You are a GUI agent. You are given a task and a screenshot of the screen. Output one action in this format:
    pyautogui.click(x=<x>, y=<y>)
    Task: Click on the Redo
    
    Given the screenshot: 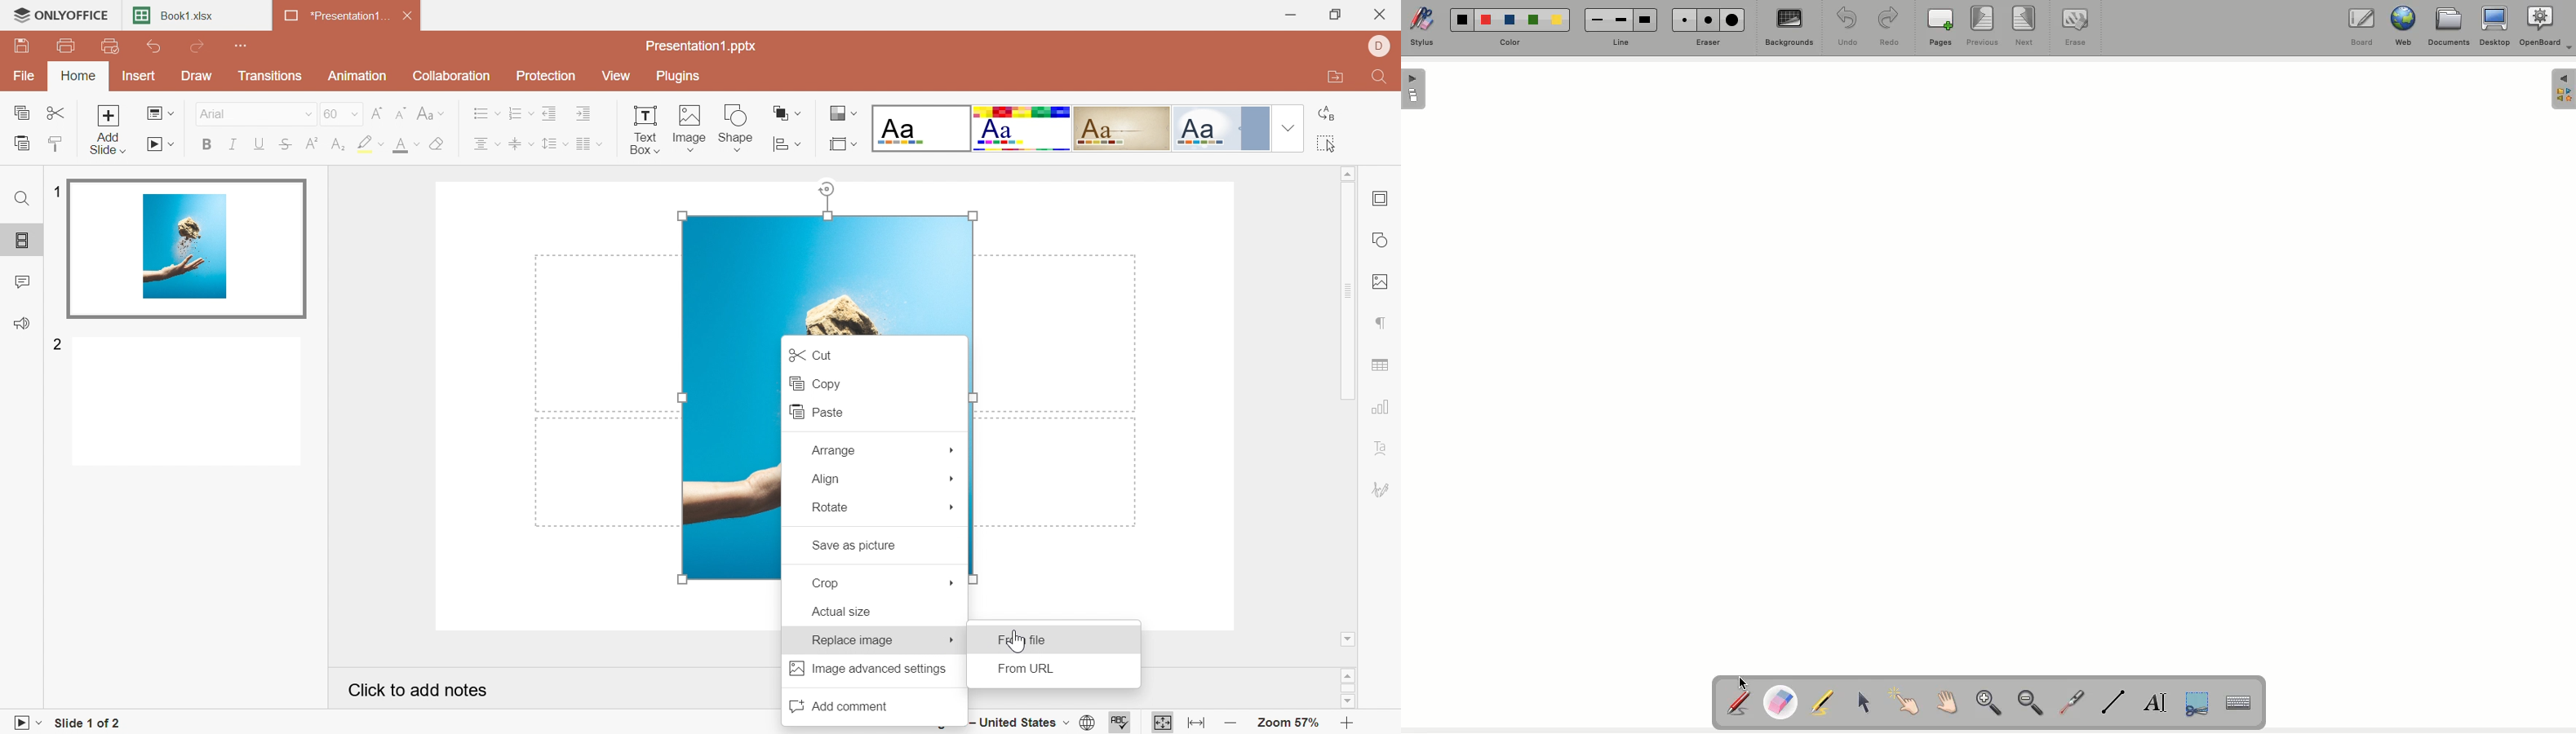 What is the action you would take?
    pyautogui.click(x=197, y=46)
    